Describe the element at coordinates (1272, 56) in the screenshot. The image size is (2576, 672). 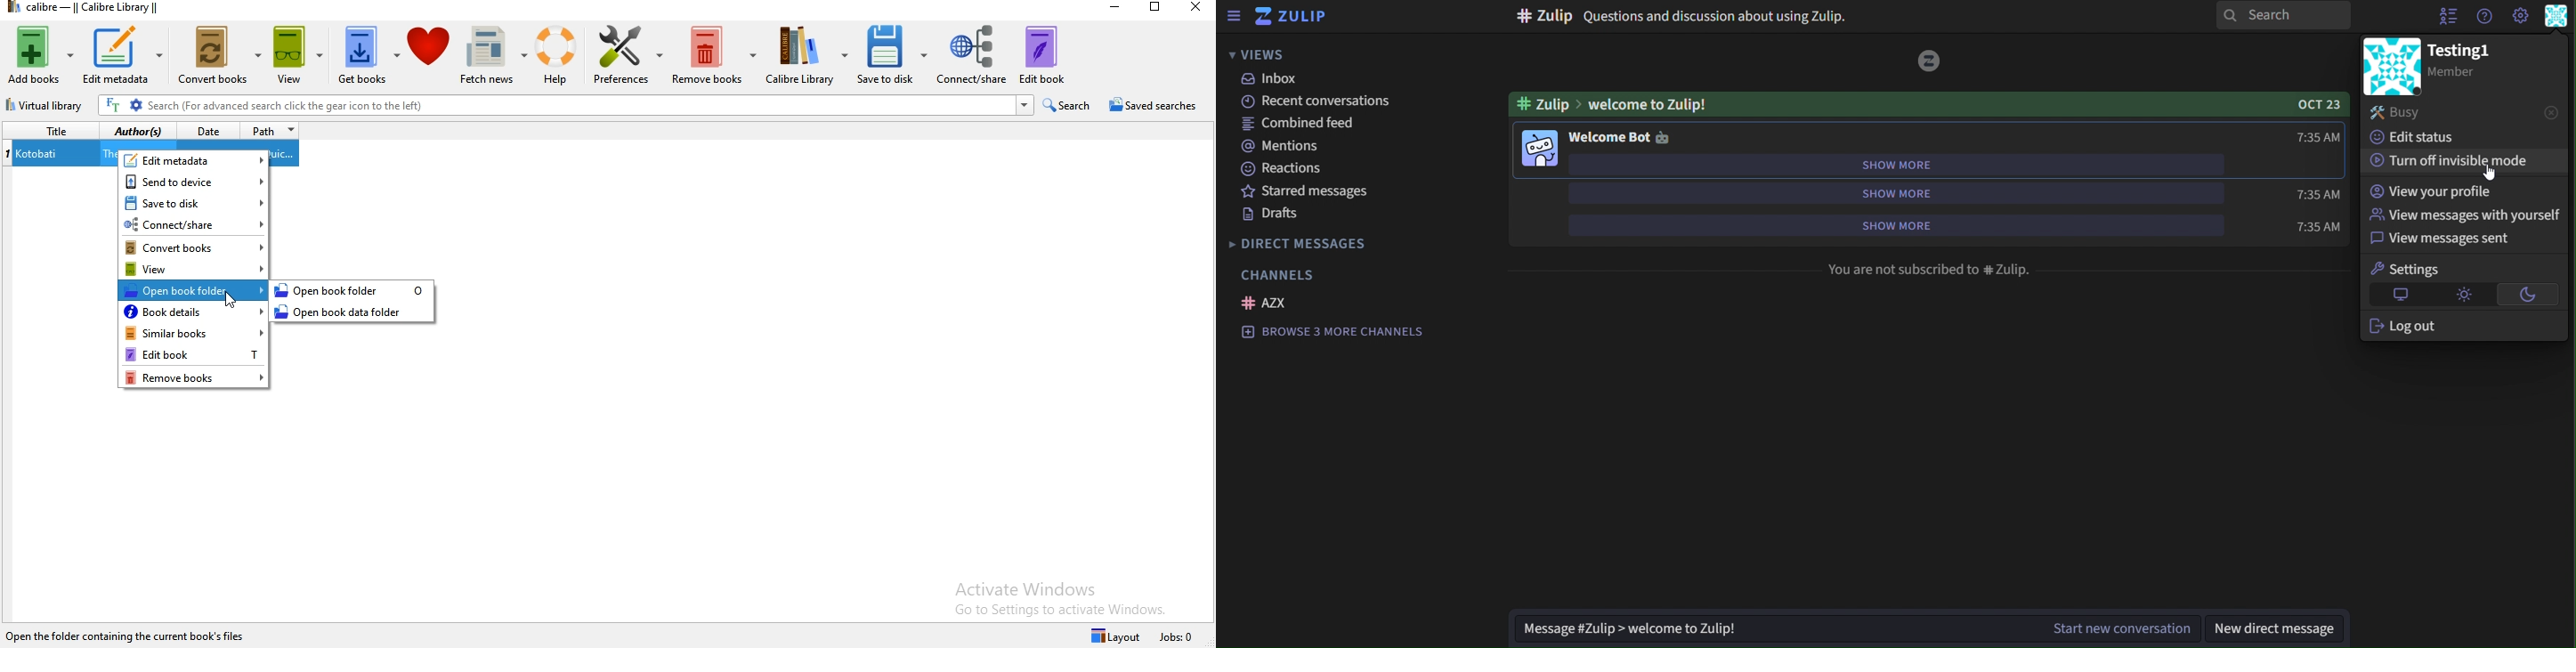
I see `views` at that location.